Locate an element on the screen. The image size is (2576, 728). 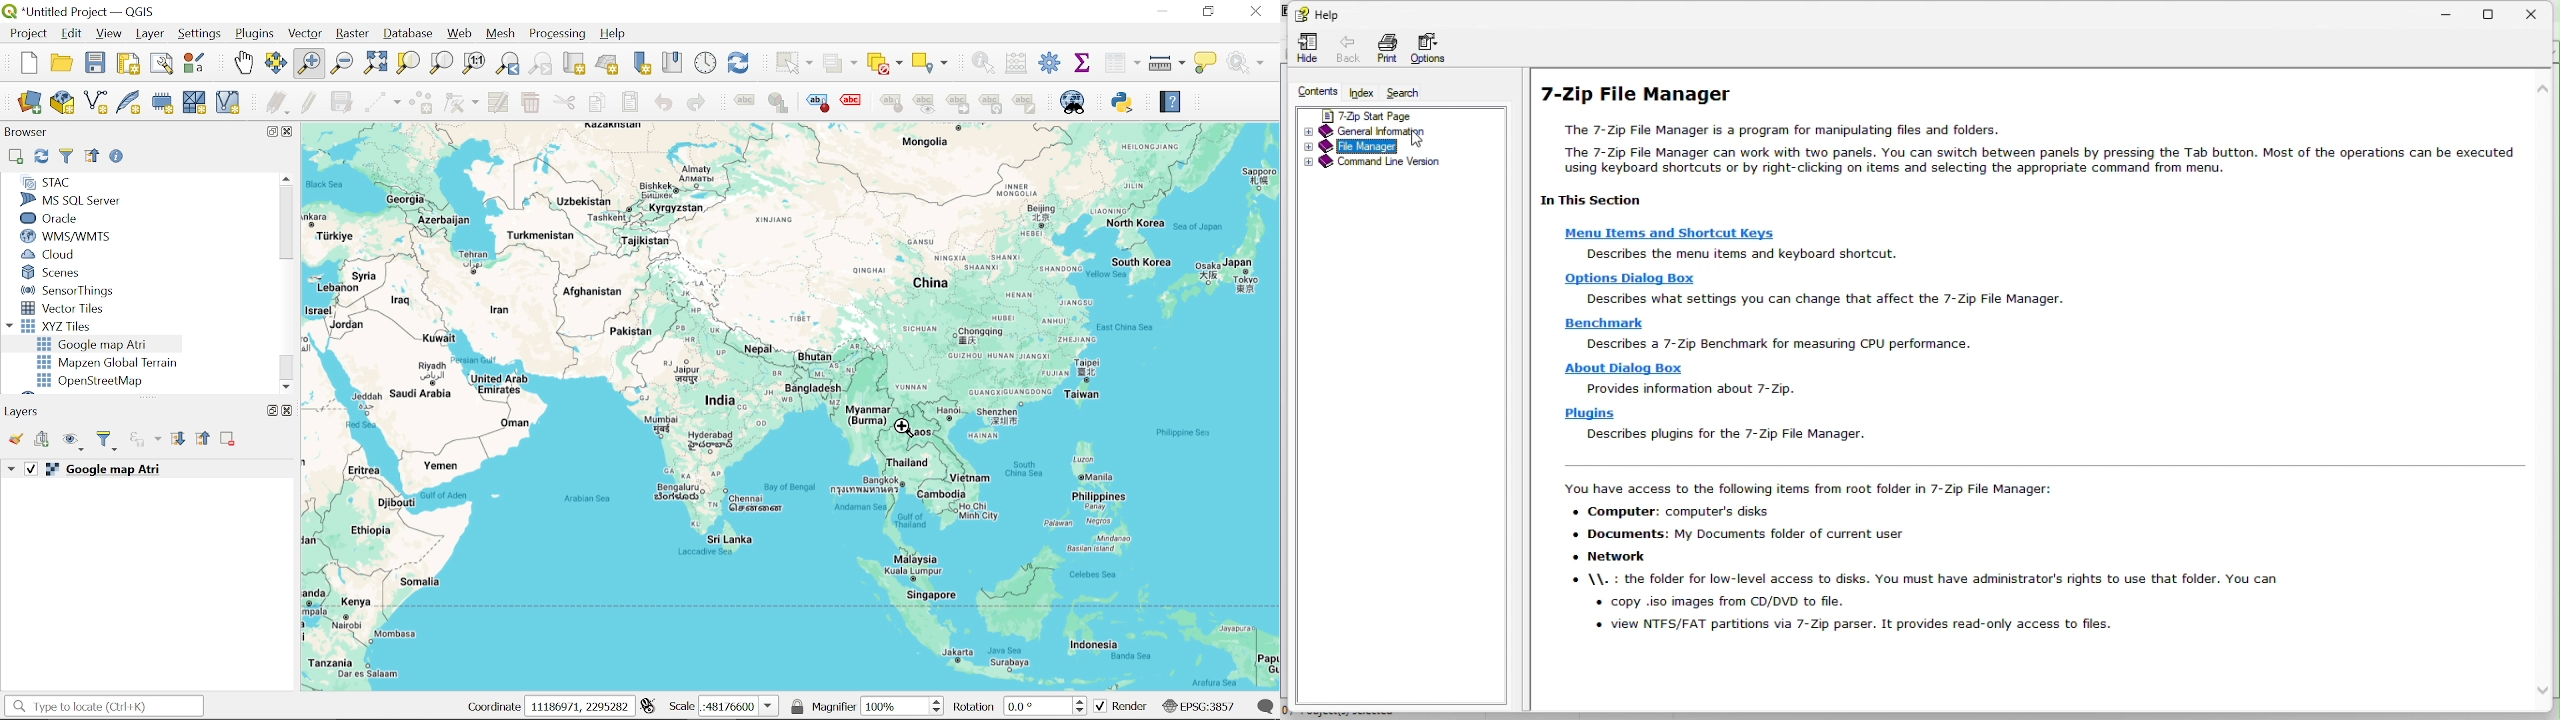
Refresh is located at coordinates (40, 157).